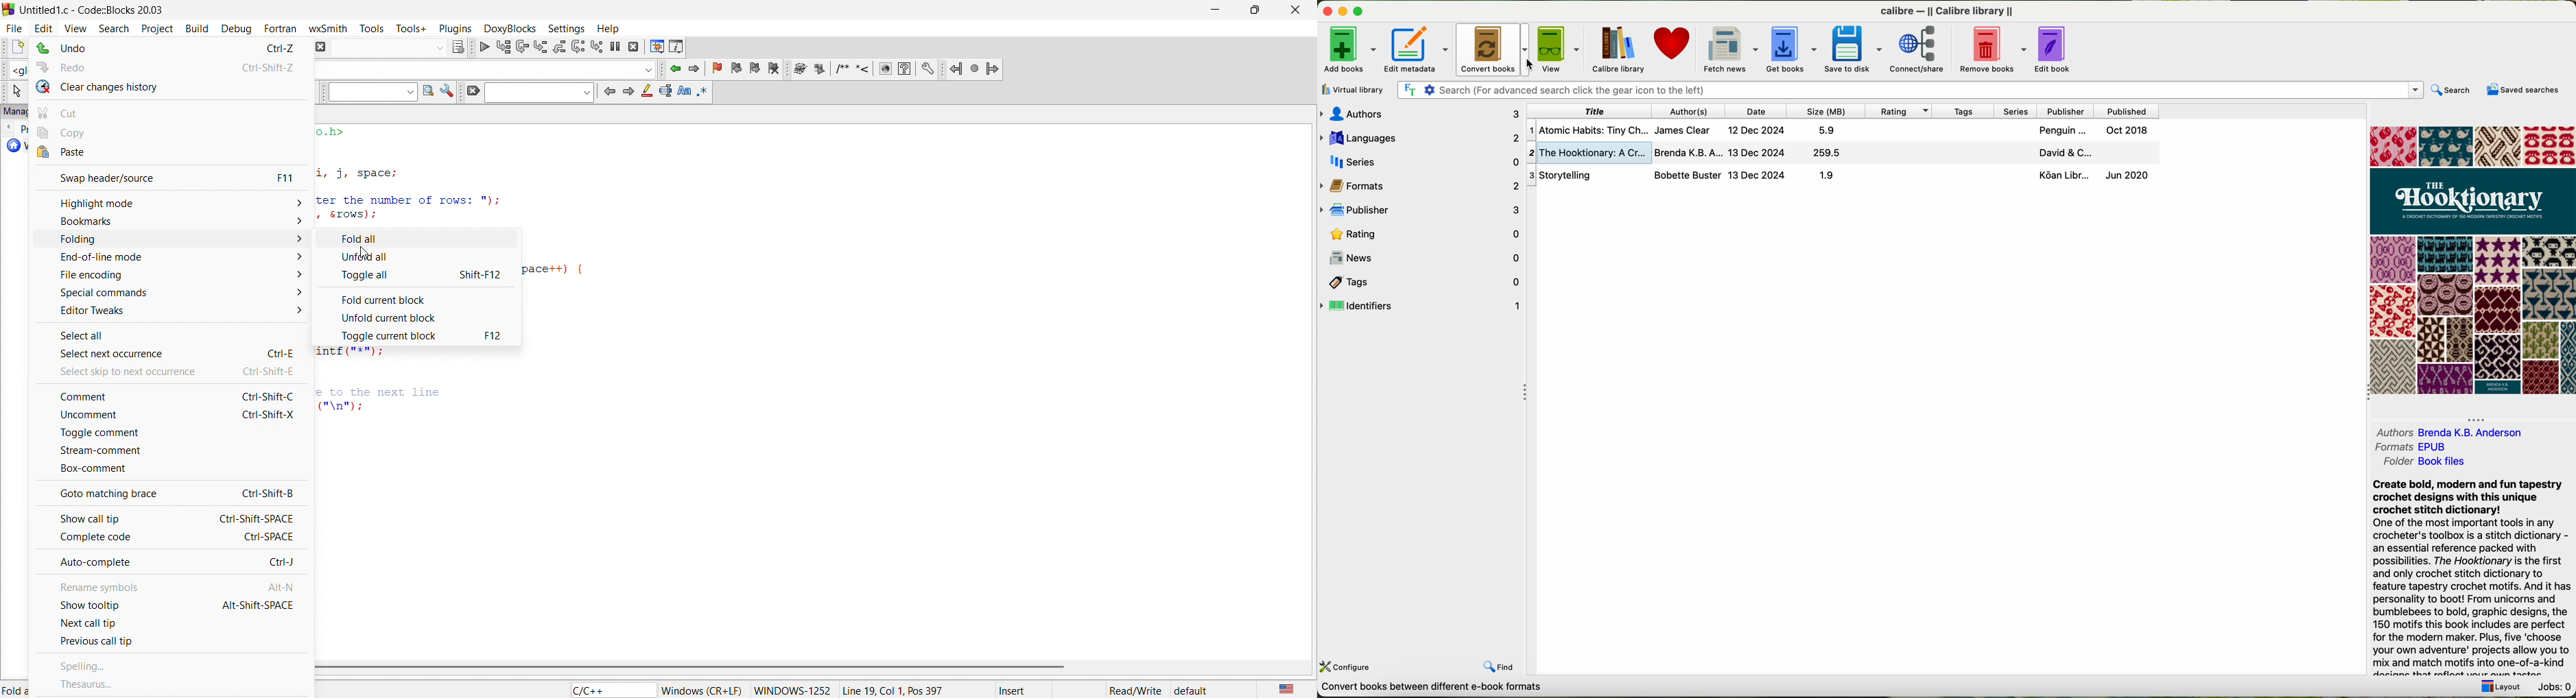 This screenshot has height=700, width=2576. Describe the element at coordinates (471, 92) in the screenshot. I see `clear` at that location.